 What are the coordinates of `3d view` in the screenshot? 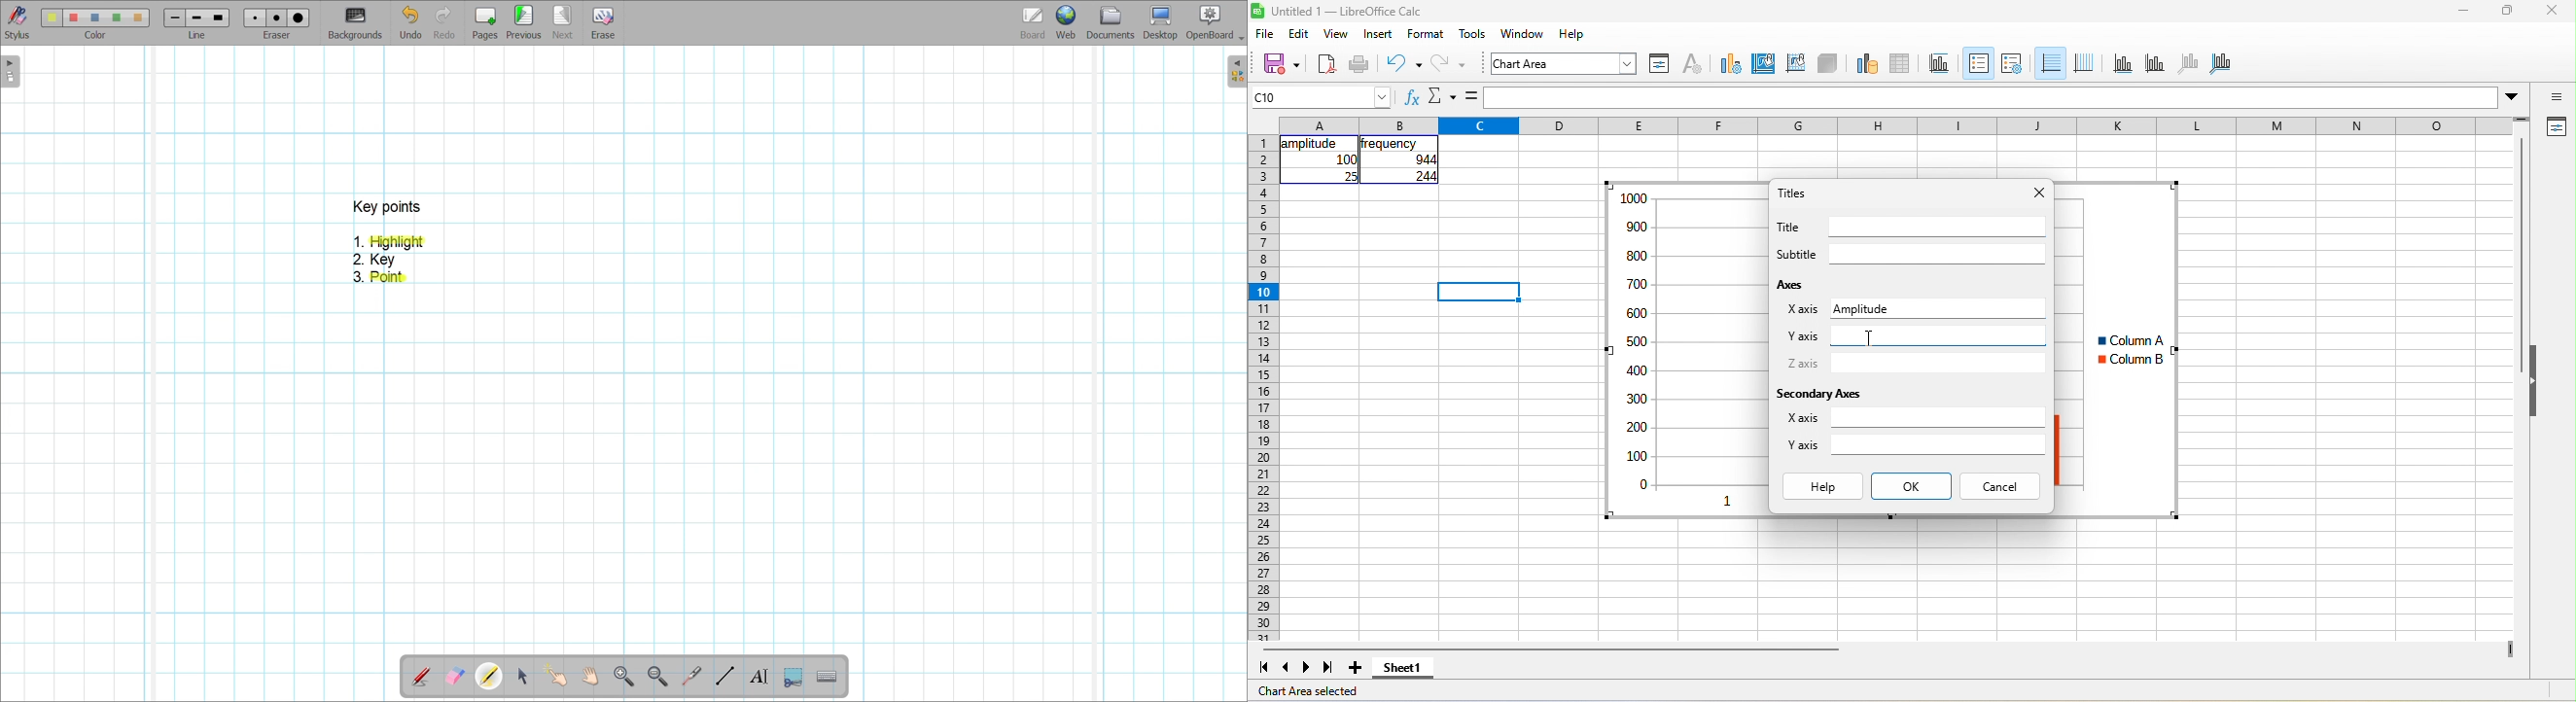 It's located at (1827, 64).